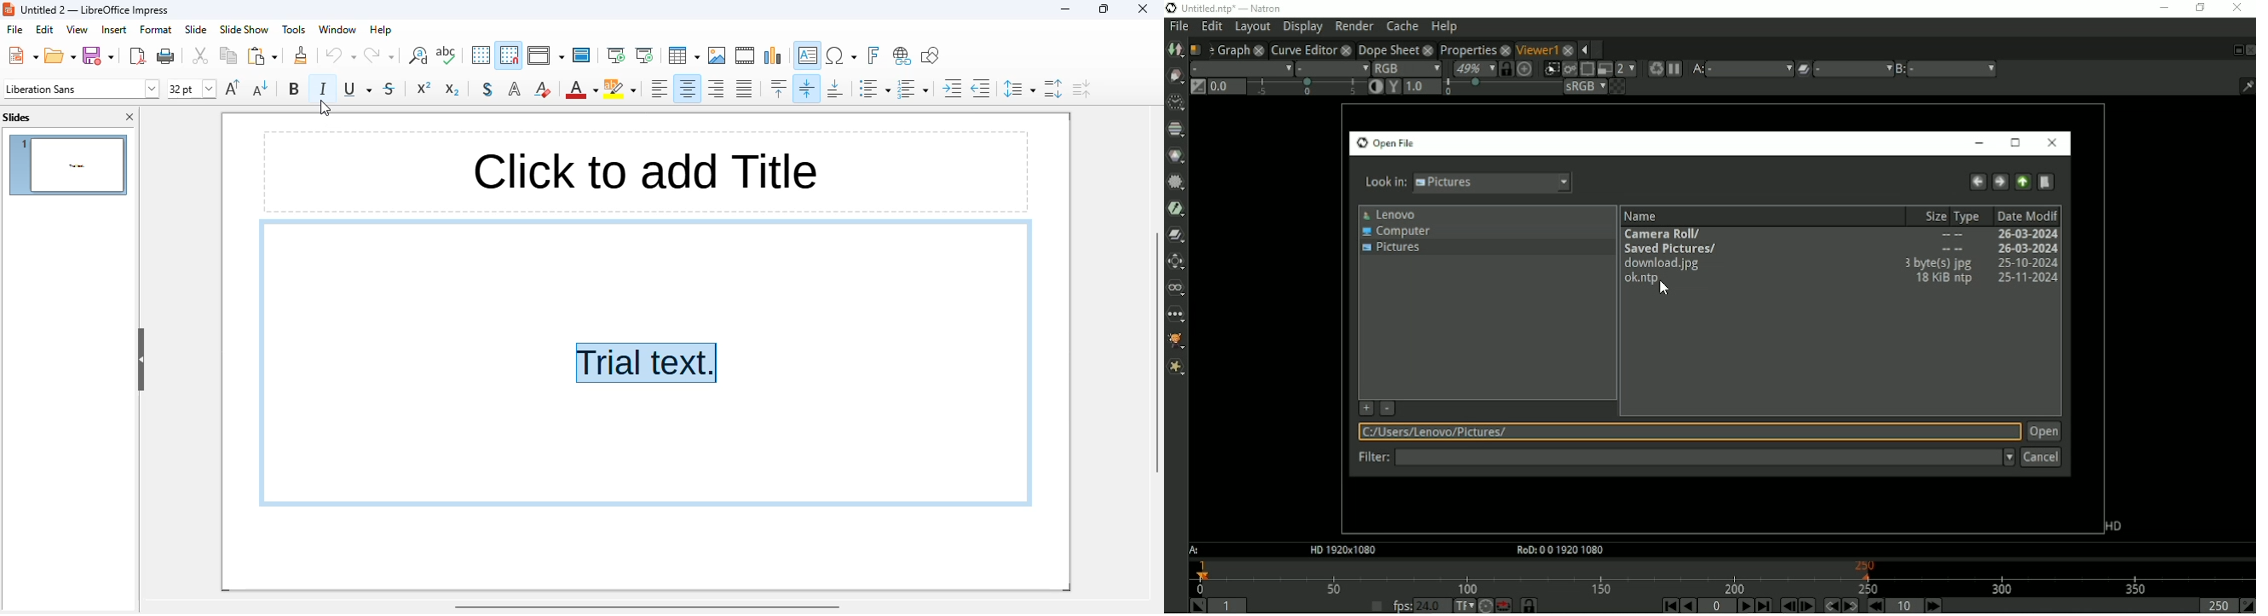  I want to click on window, so click(339, 30).